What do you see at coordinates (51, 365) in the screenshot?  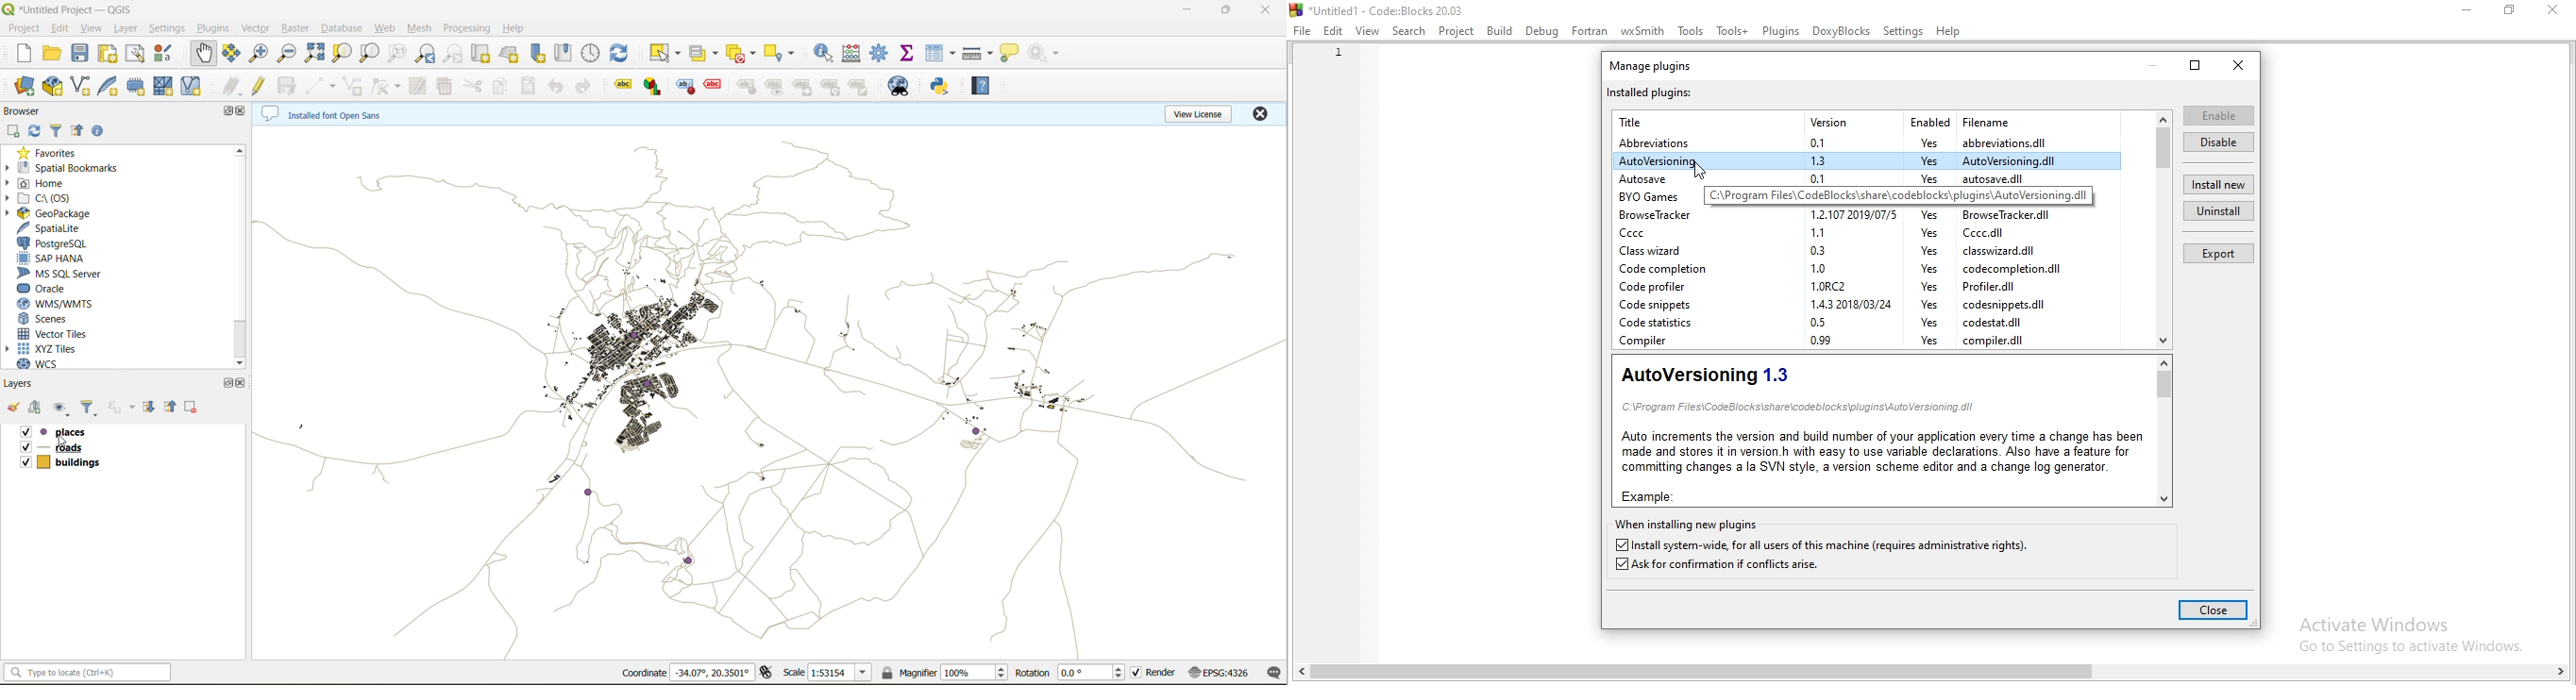 I see `wcs` at bounding box center [51, 365].